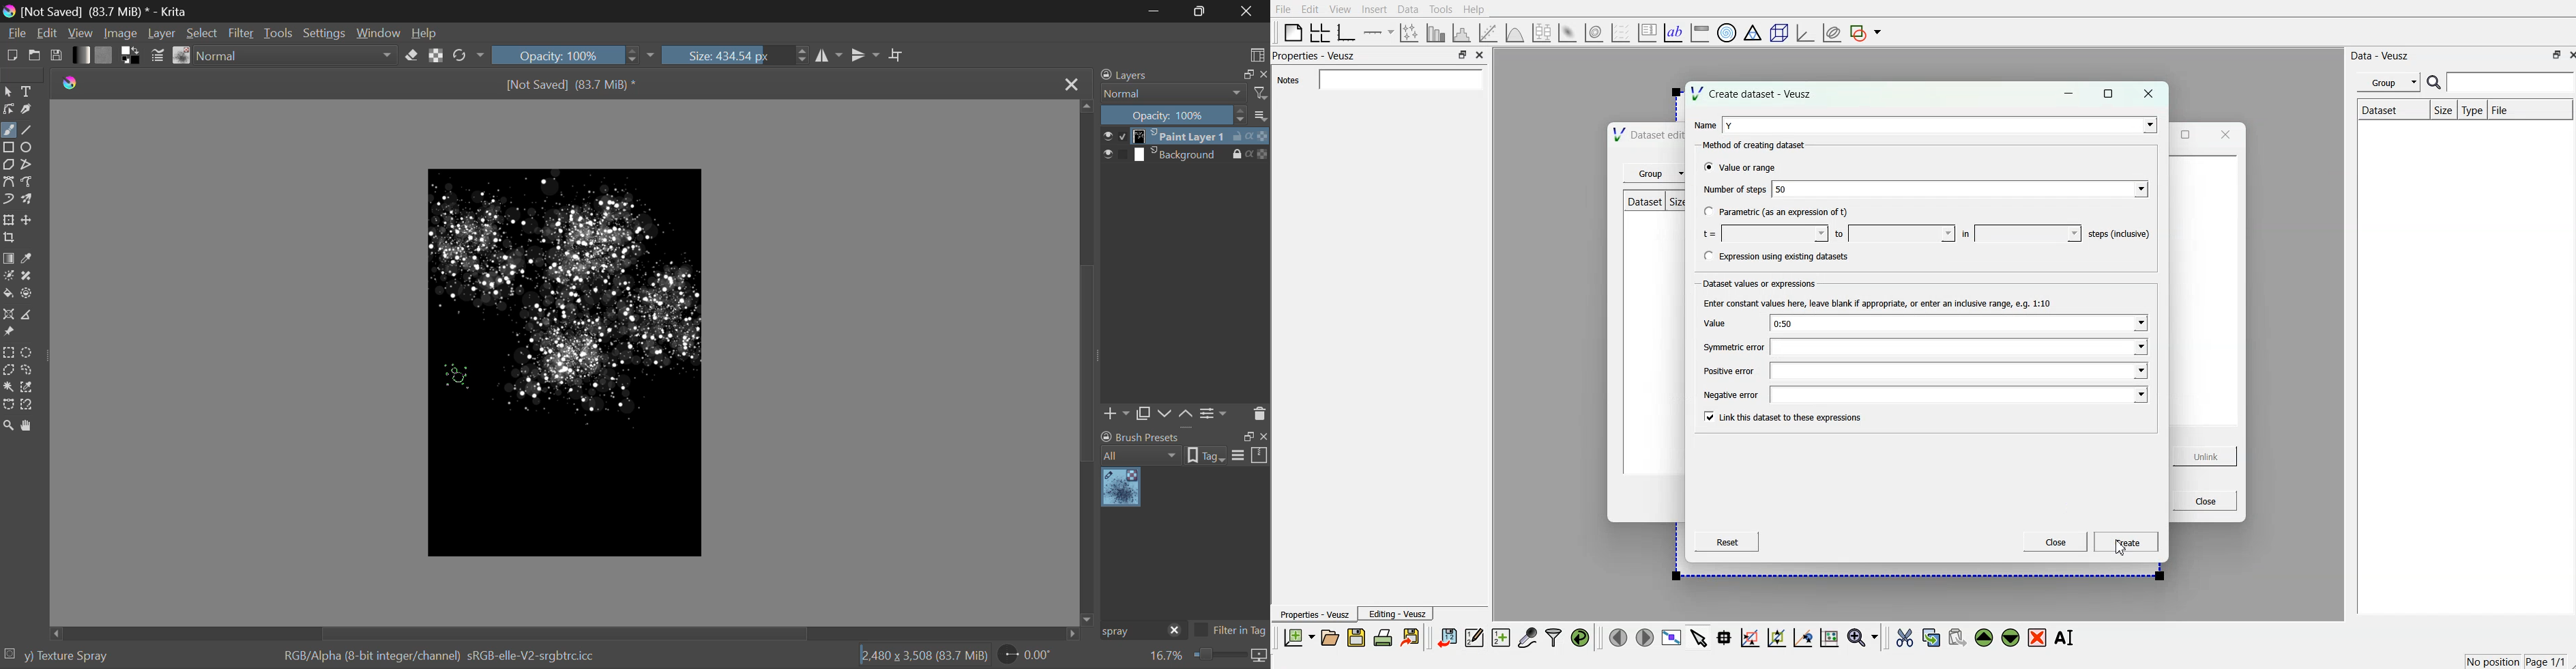 This screenshot has height=672, width=2576. What do you see at coordinates (1260, 656) in the screenshot?
I see `icon` at bounding box center [1260, 656].